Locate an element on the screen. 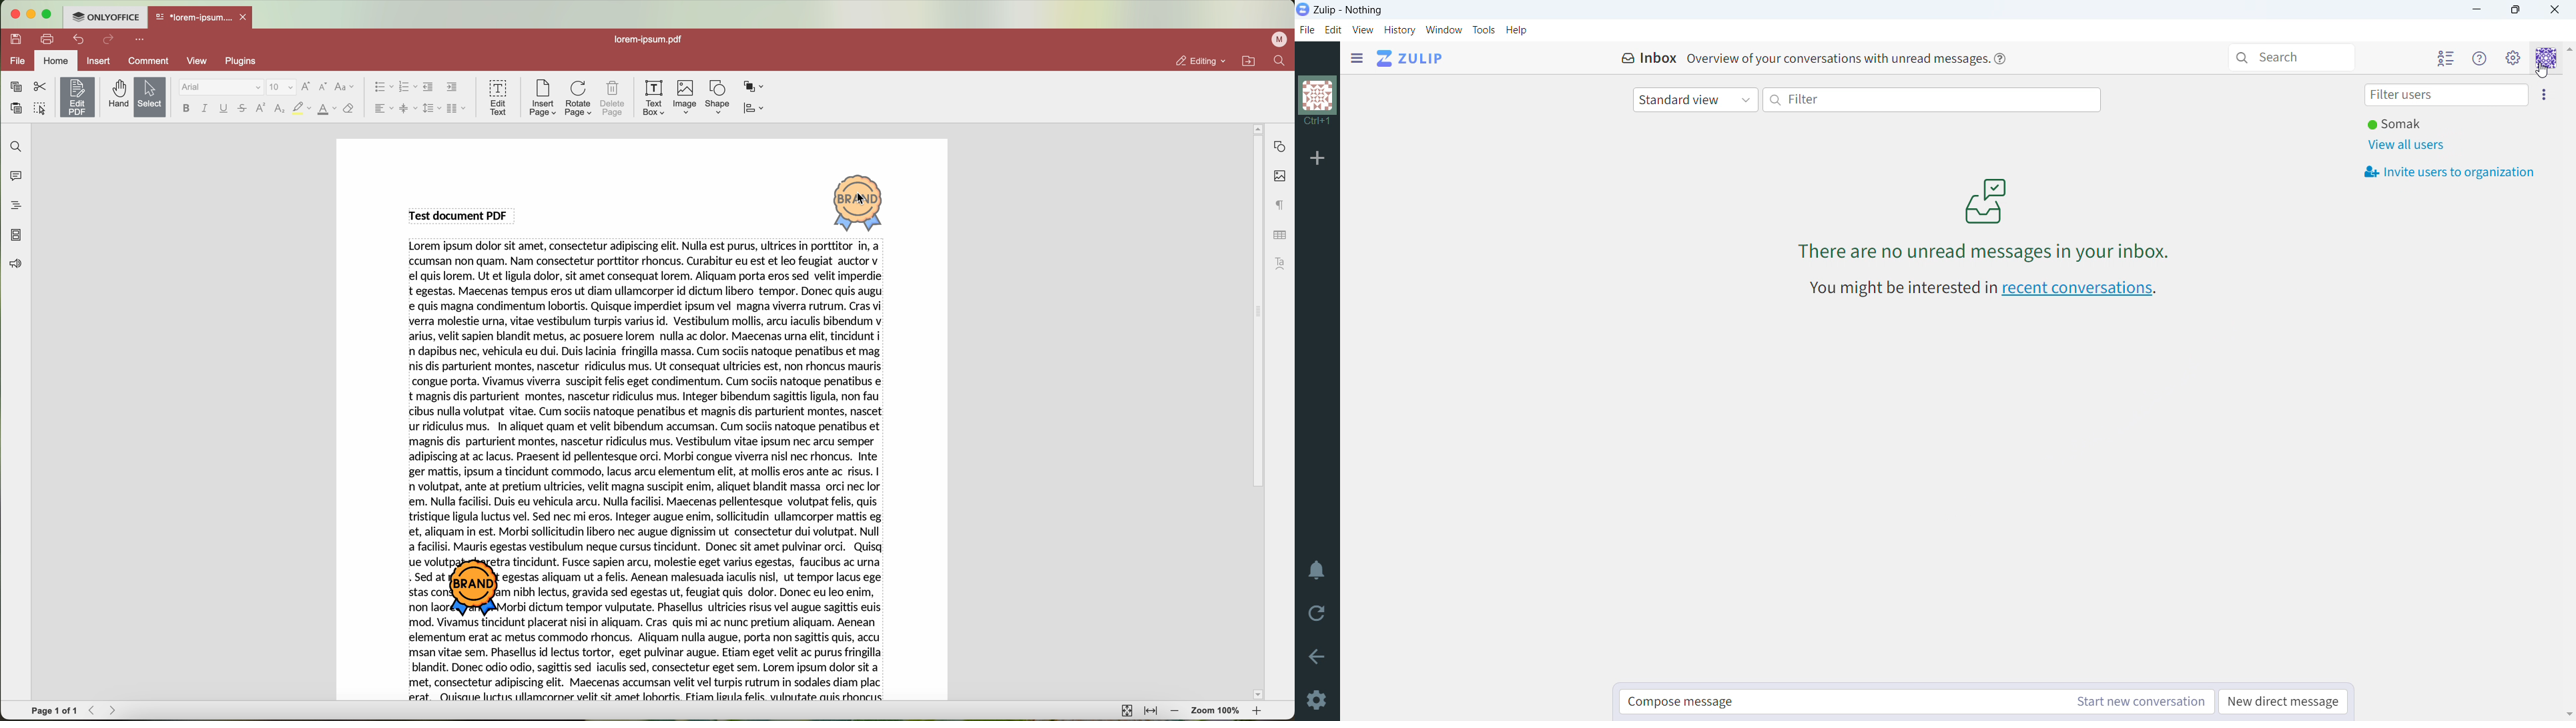 This screenshot has height=728, width=2576. undo is located at coordinates (80, 39).